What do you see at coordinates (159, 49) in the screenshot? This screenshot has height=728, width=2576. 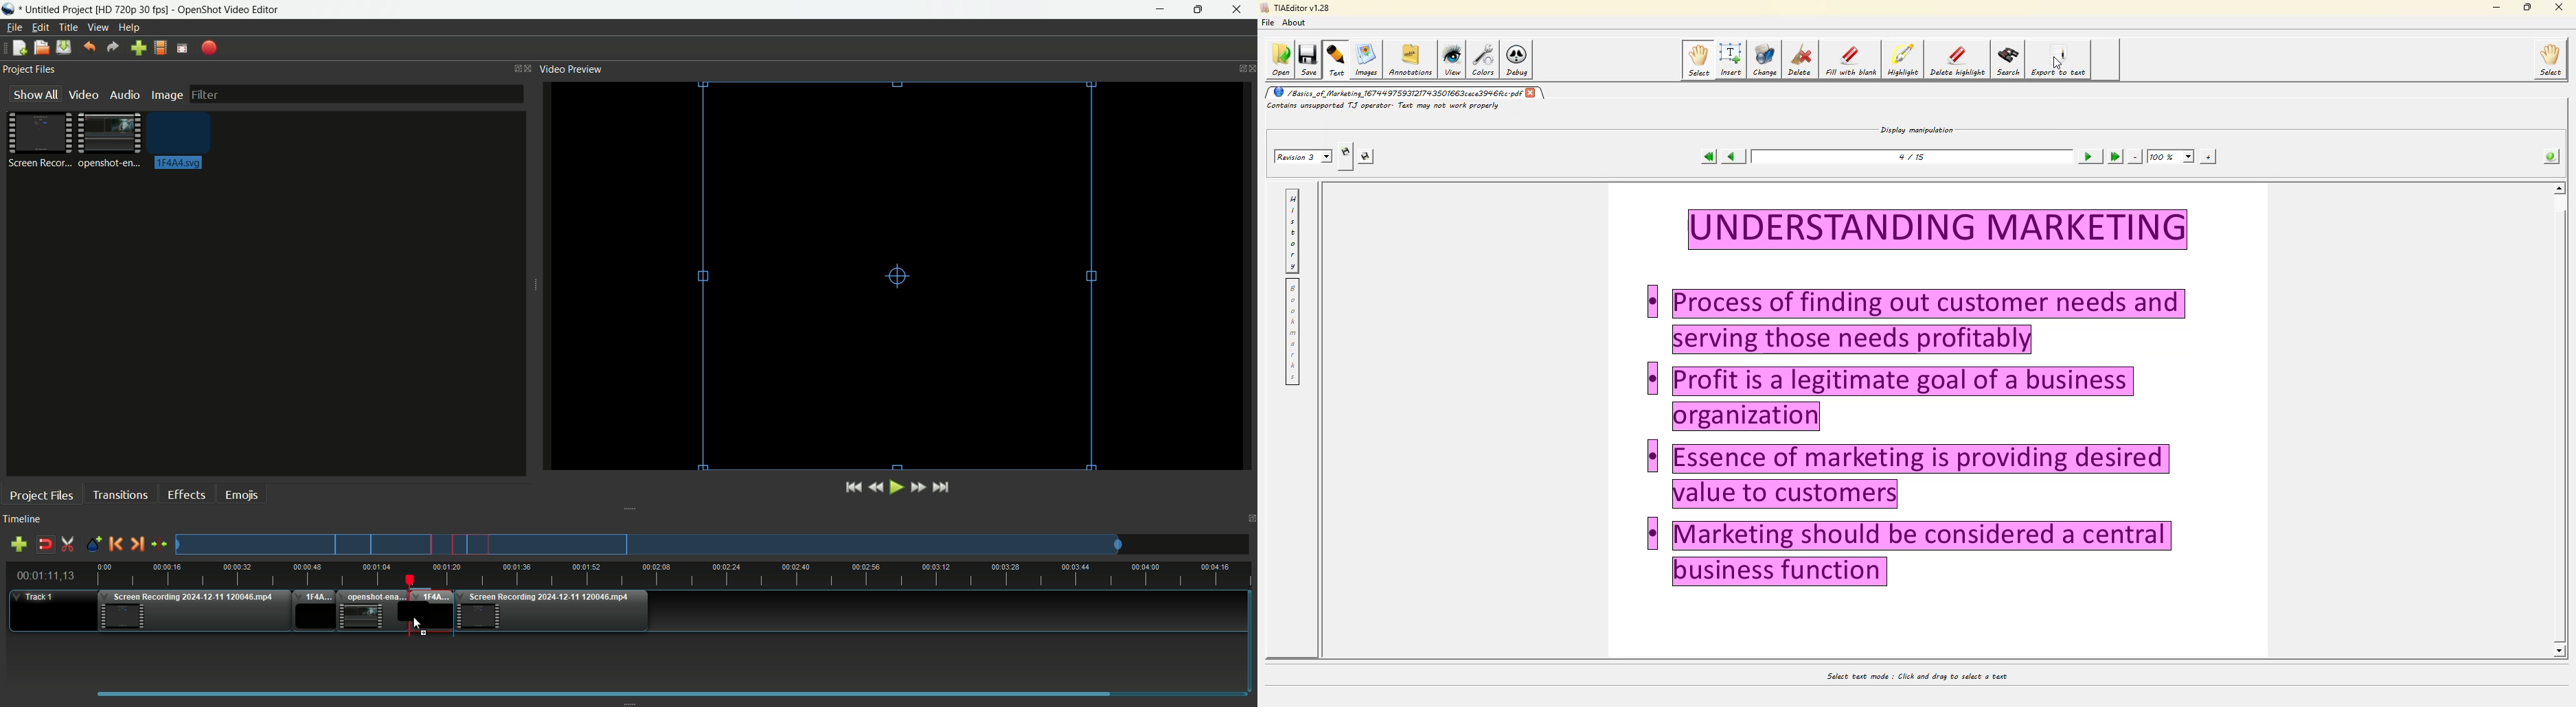 I see `Profile` at bounding box center [159, 49].